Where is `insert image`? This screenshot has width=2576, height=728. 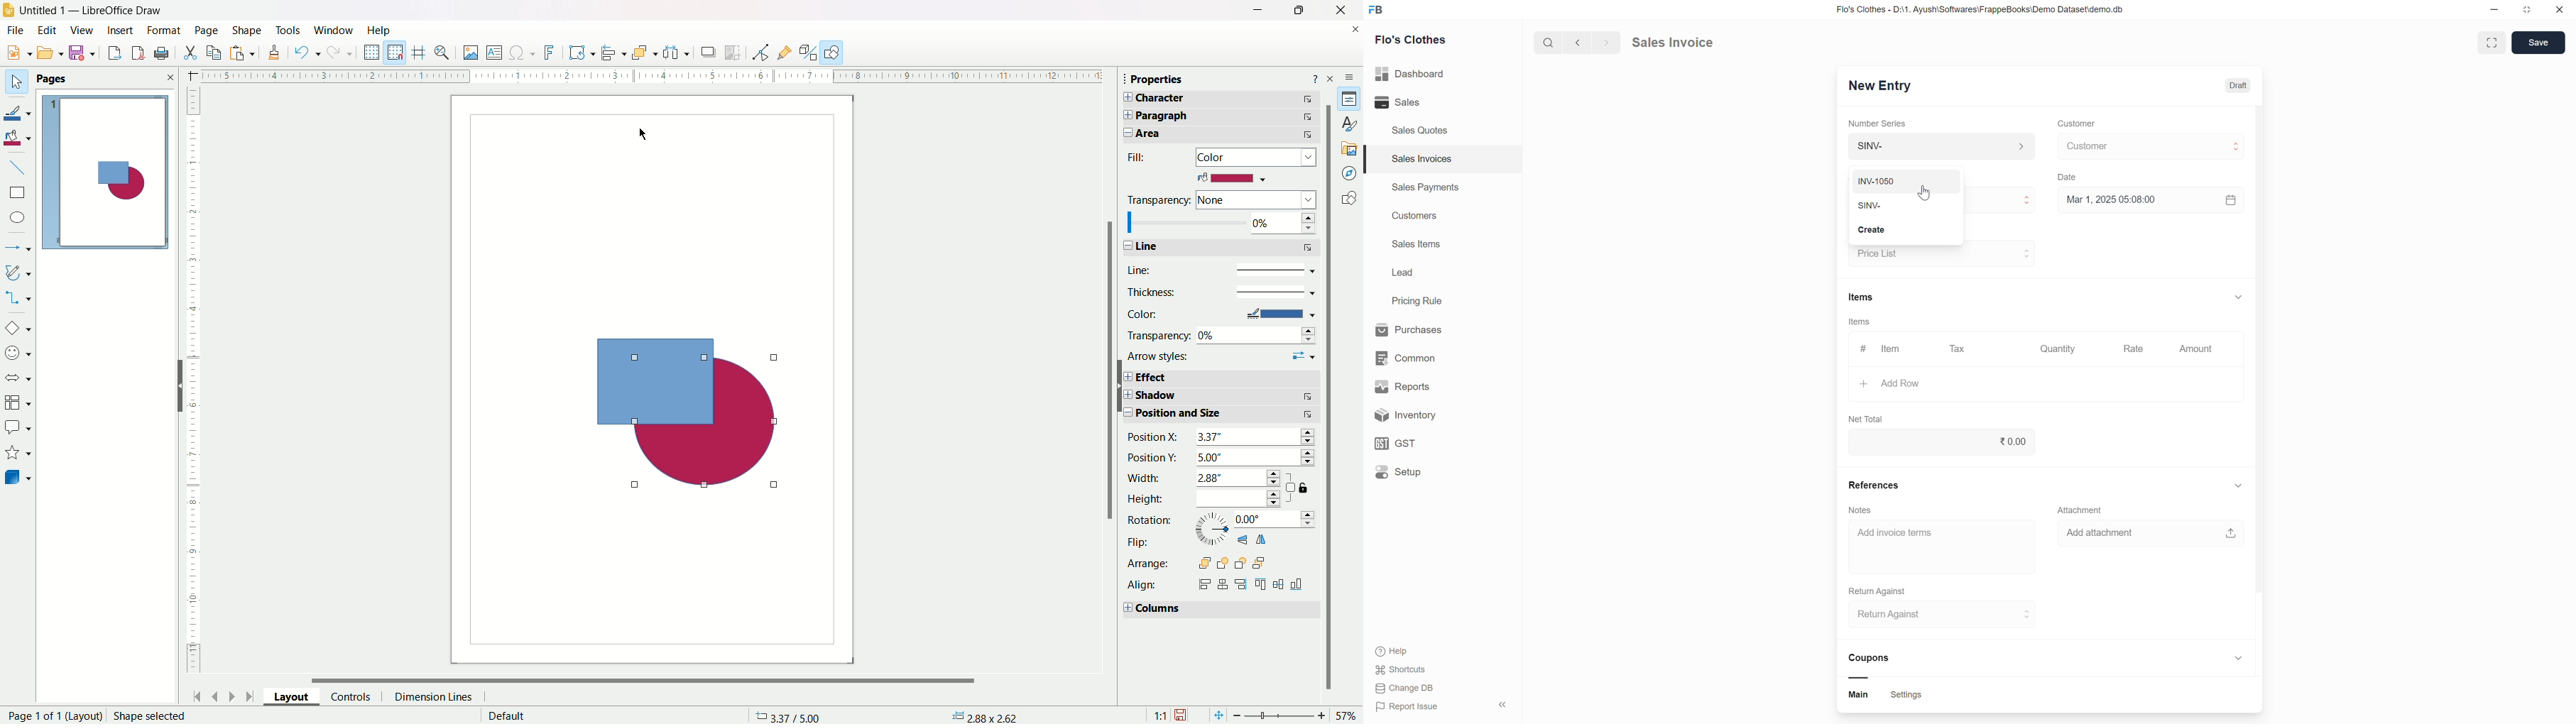 insert image is located at coordinates (471, 53).